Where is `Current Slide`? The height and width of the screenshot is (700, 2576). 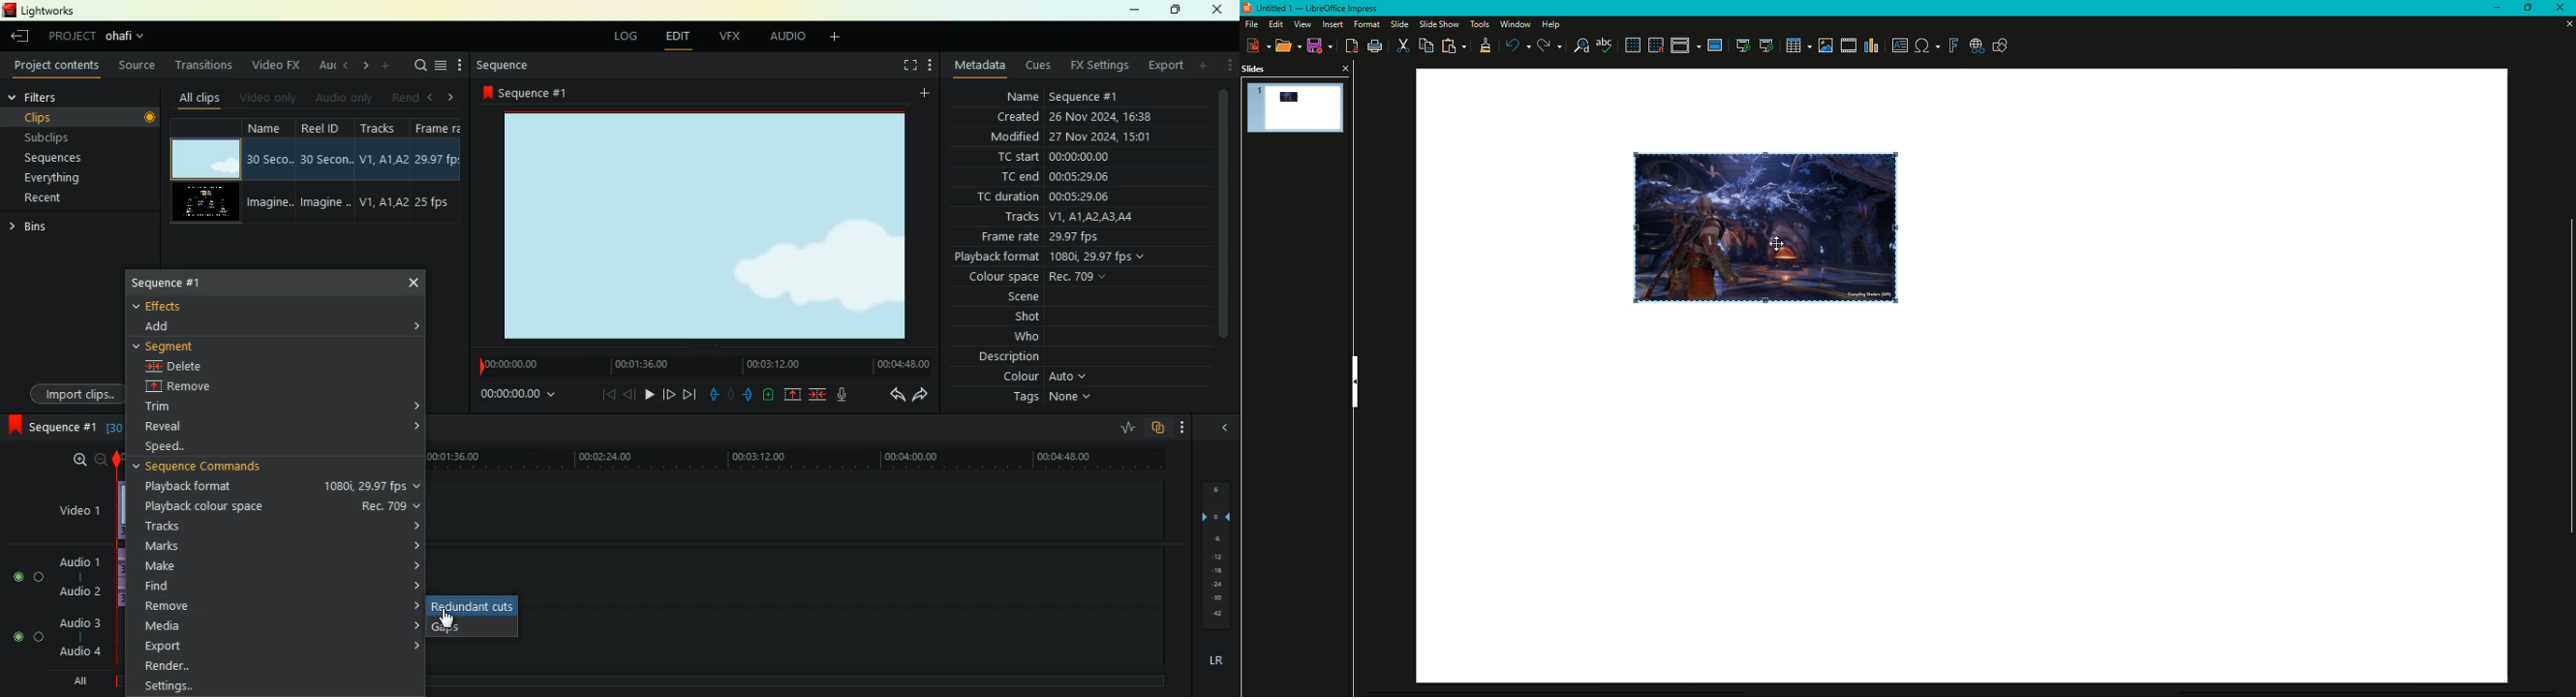
Current Slide is located at coordinates (1767, 46).